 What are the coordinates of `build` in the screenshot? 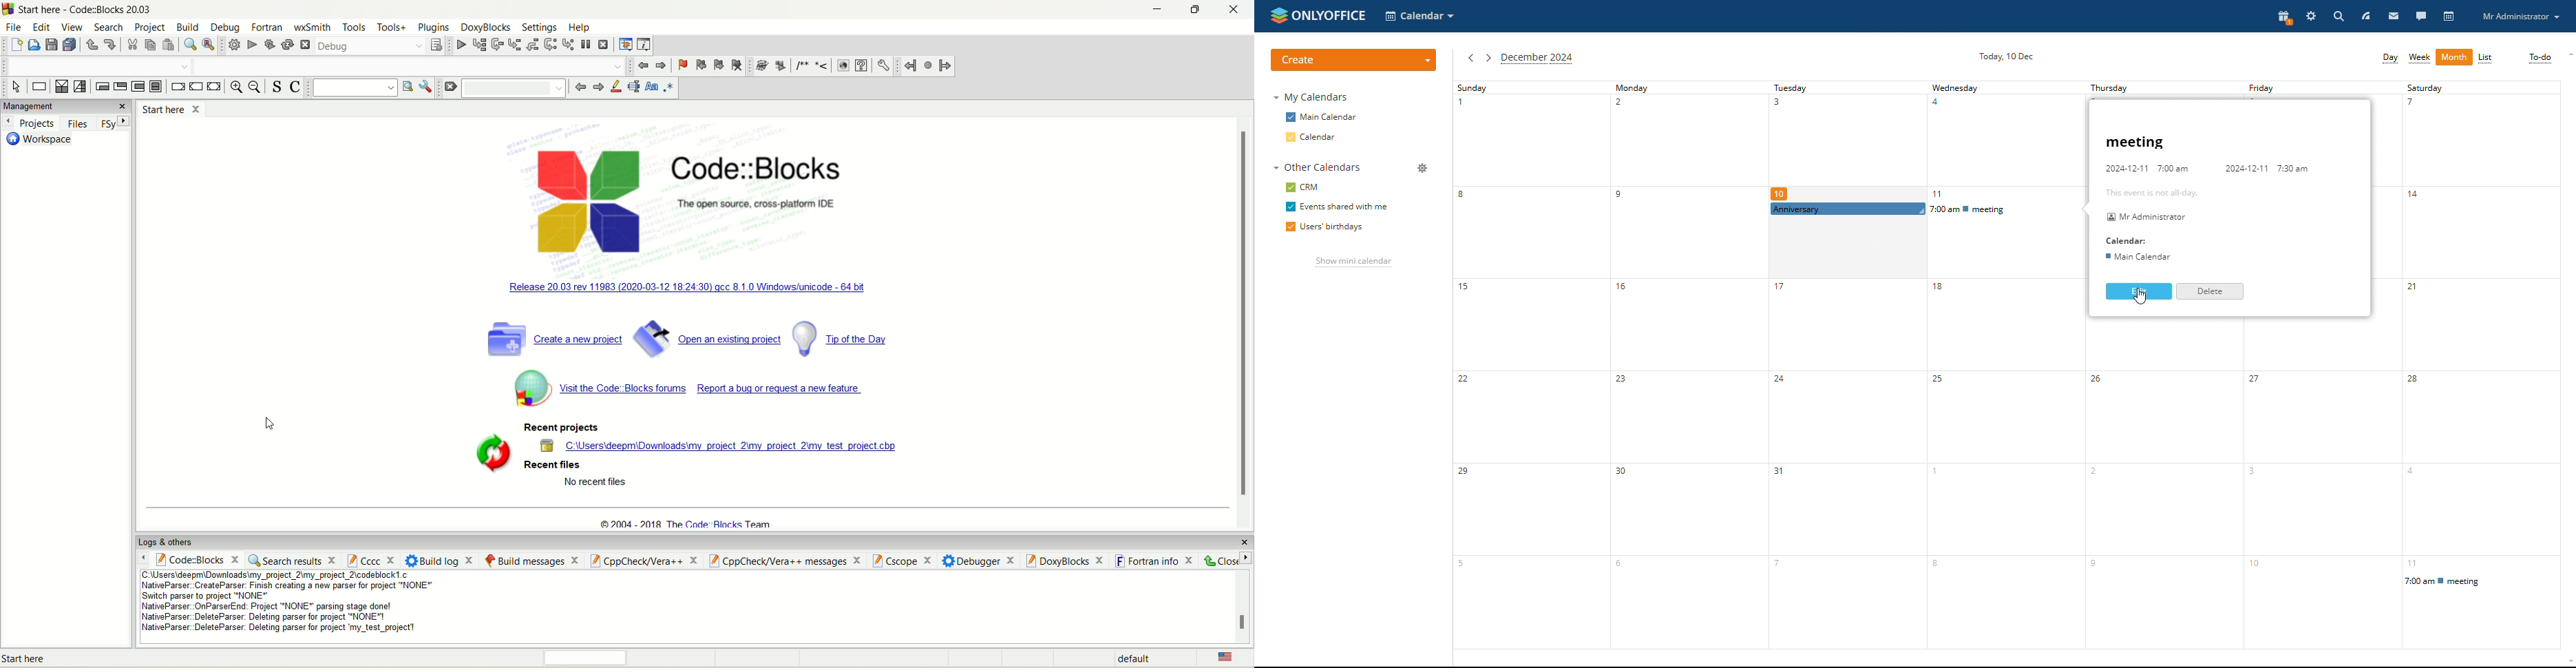 It's located at (233, 45).